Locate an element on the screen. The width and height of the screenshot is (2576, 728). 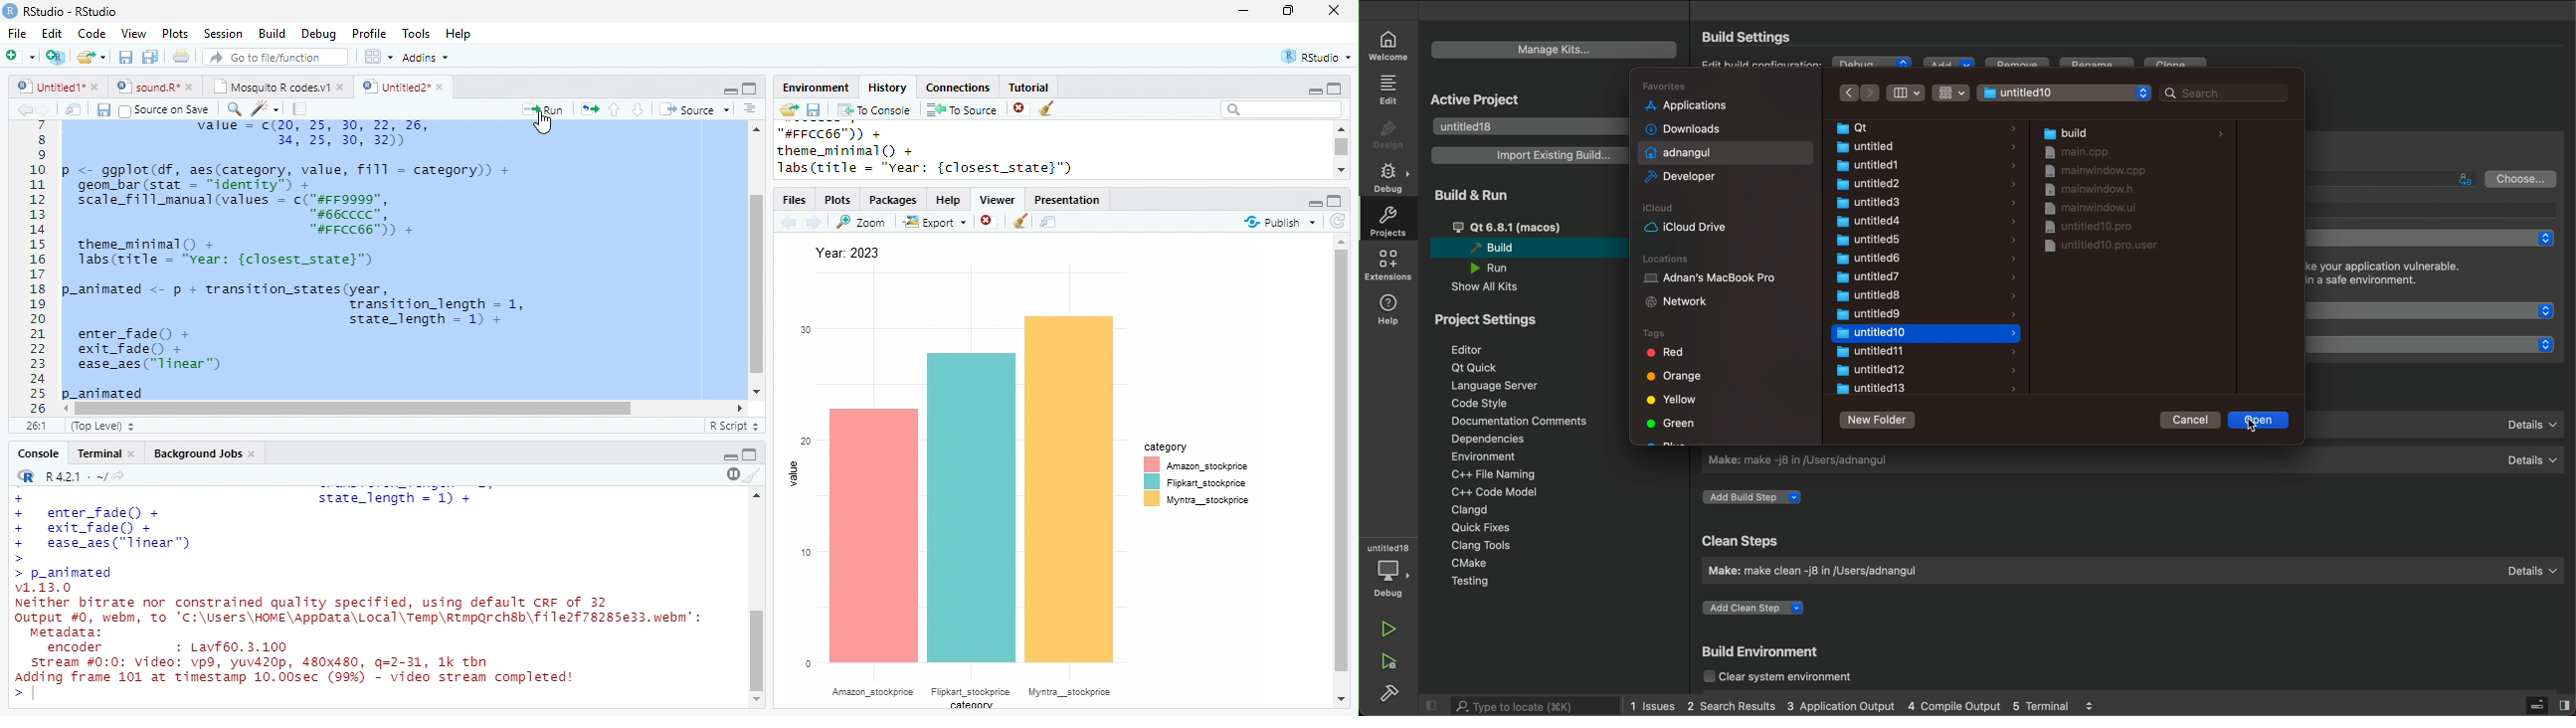
Adnan's MacBook Pro is located at coordinates (1704, 277).